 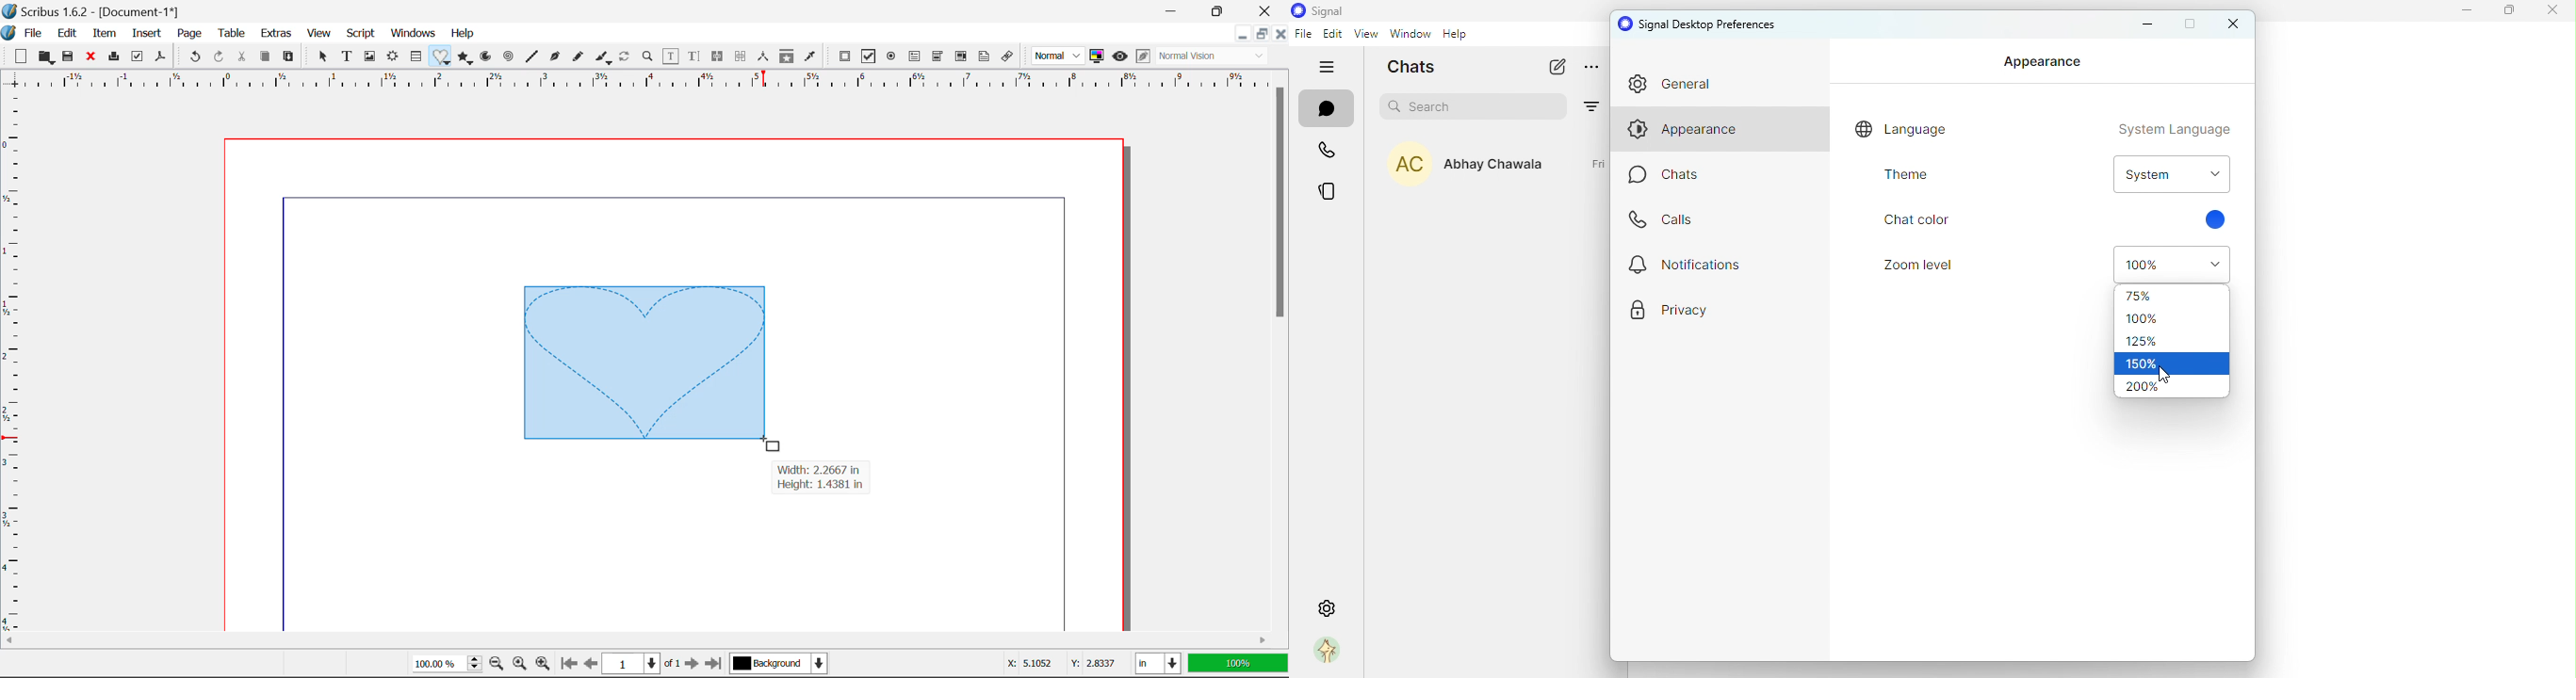 What do you see at coordinates (323, 56) in the screenshot?
I see `Select` at bounding box center [323, 56].